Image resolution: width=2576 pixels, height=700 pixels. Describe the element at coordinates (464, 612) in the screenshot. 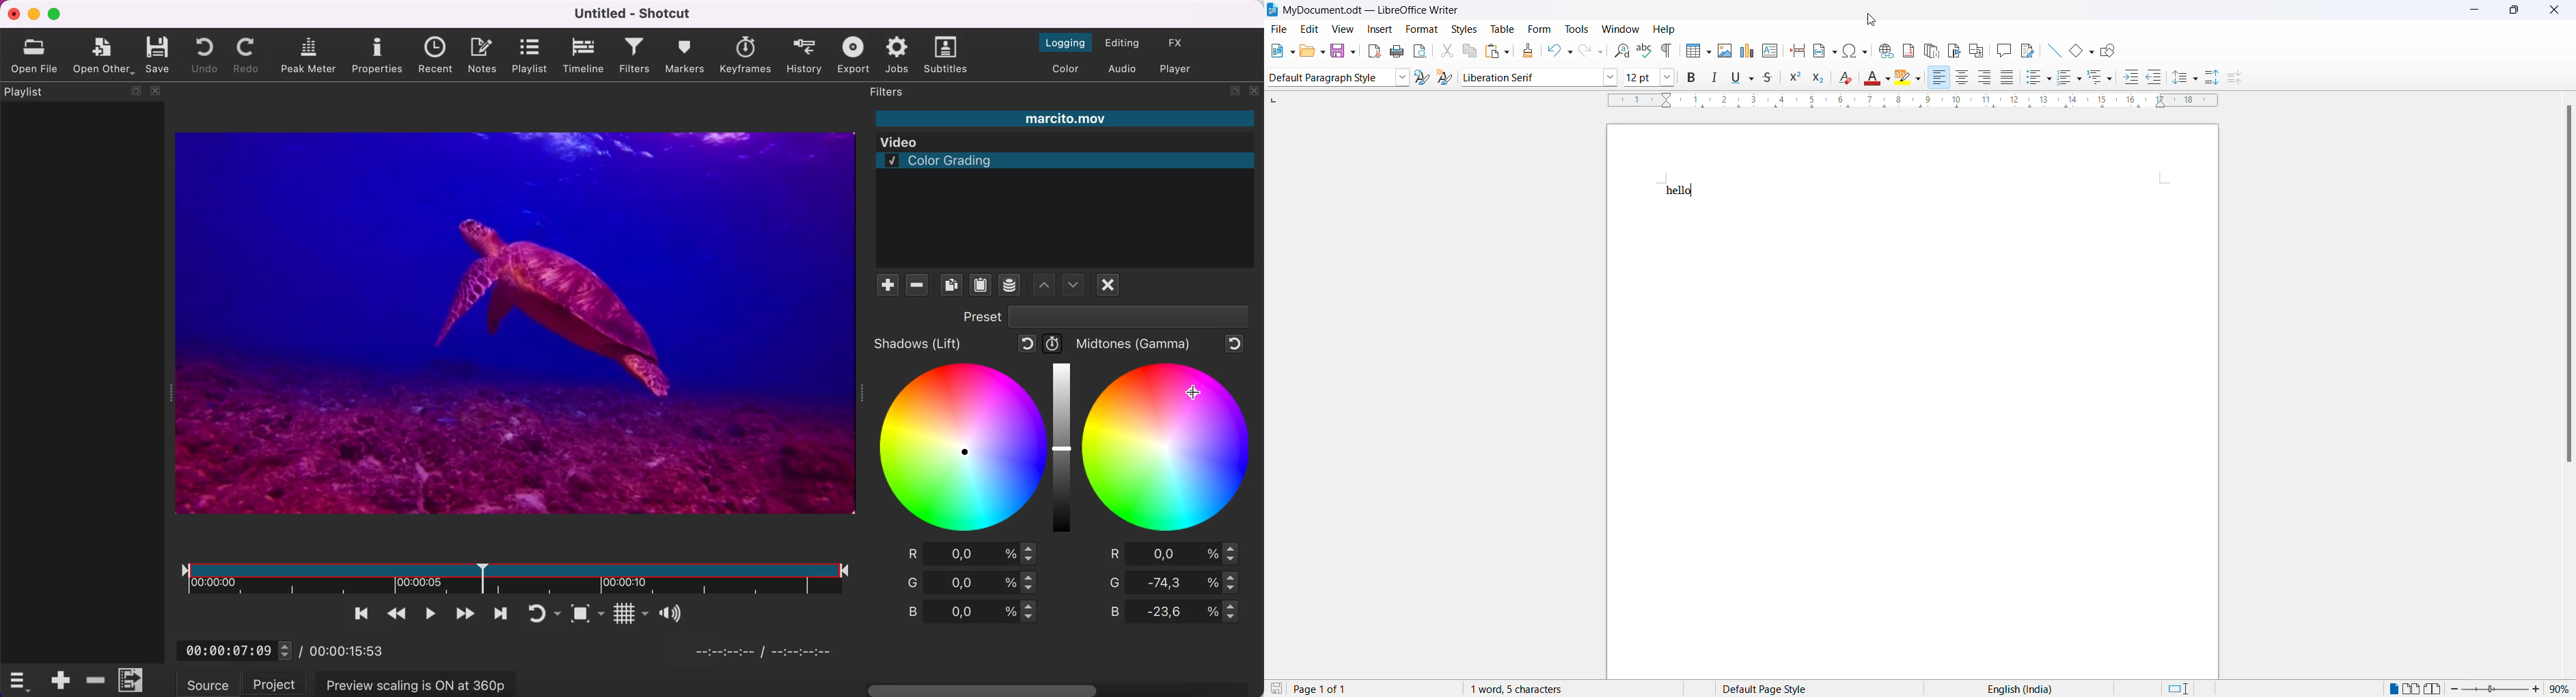

I see `play quickly forwards` at that location.